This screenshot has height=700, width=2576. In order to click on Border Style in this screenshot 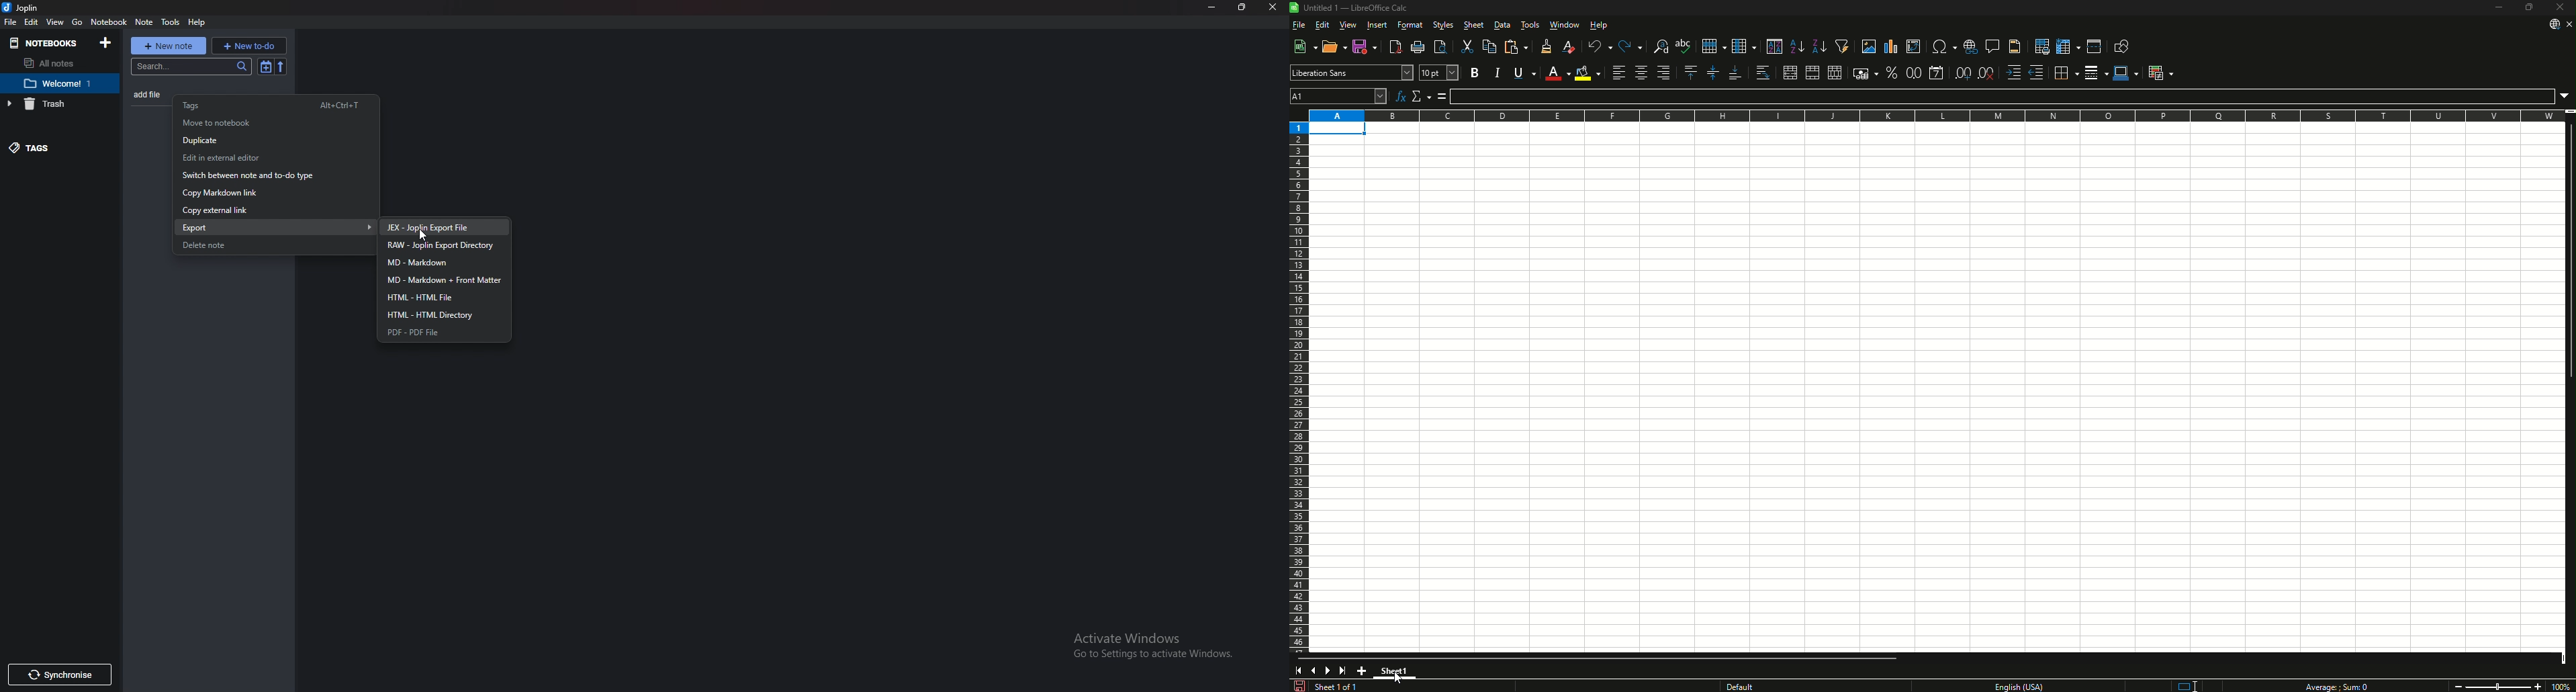, I will do `click(2096, 73)`.